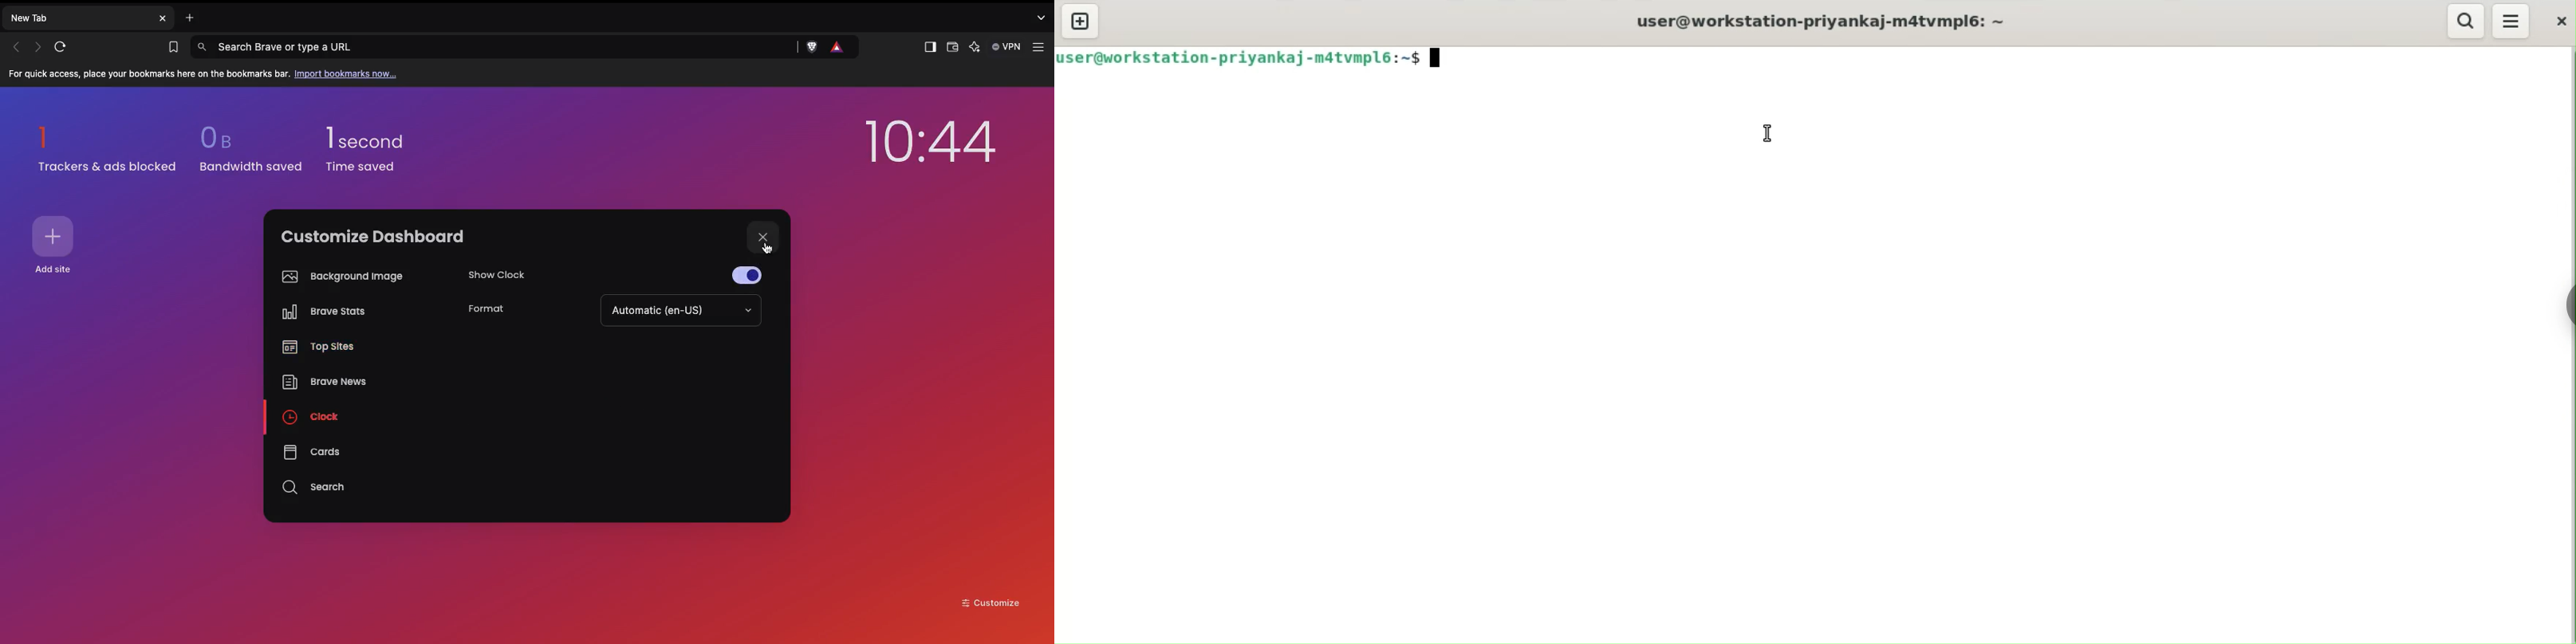  Describe the element at coordinates (314, 416) in the screenshot. I see `On clock` at that location.